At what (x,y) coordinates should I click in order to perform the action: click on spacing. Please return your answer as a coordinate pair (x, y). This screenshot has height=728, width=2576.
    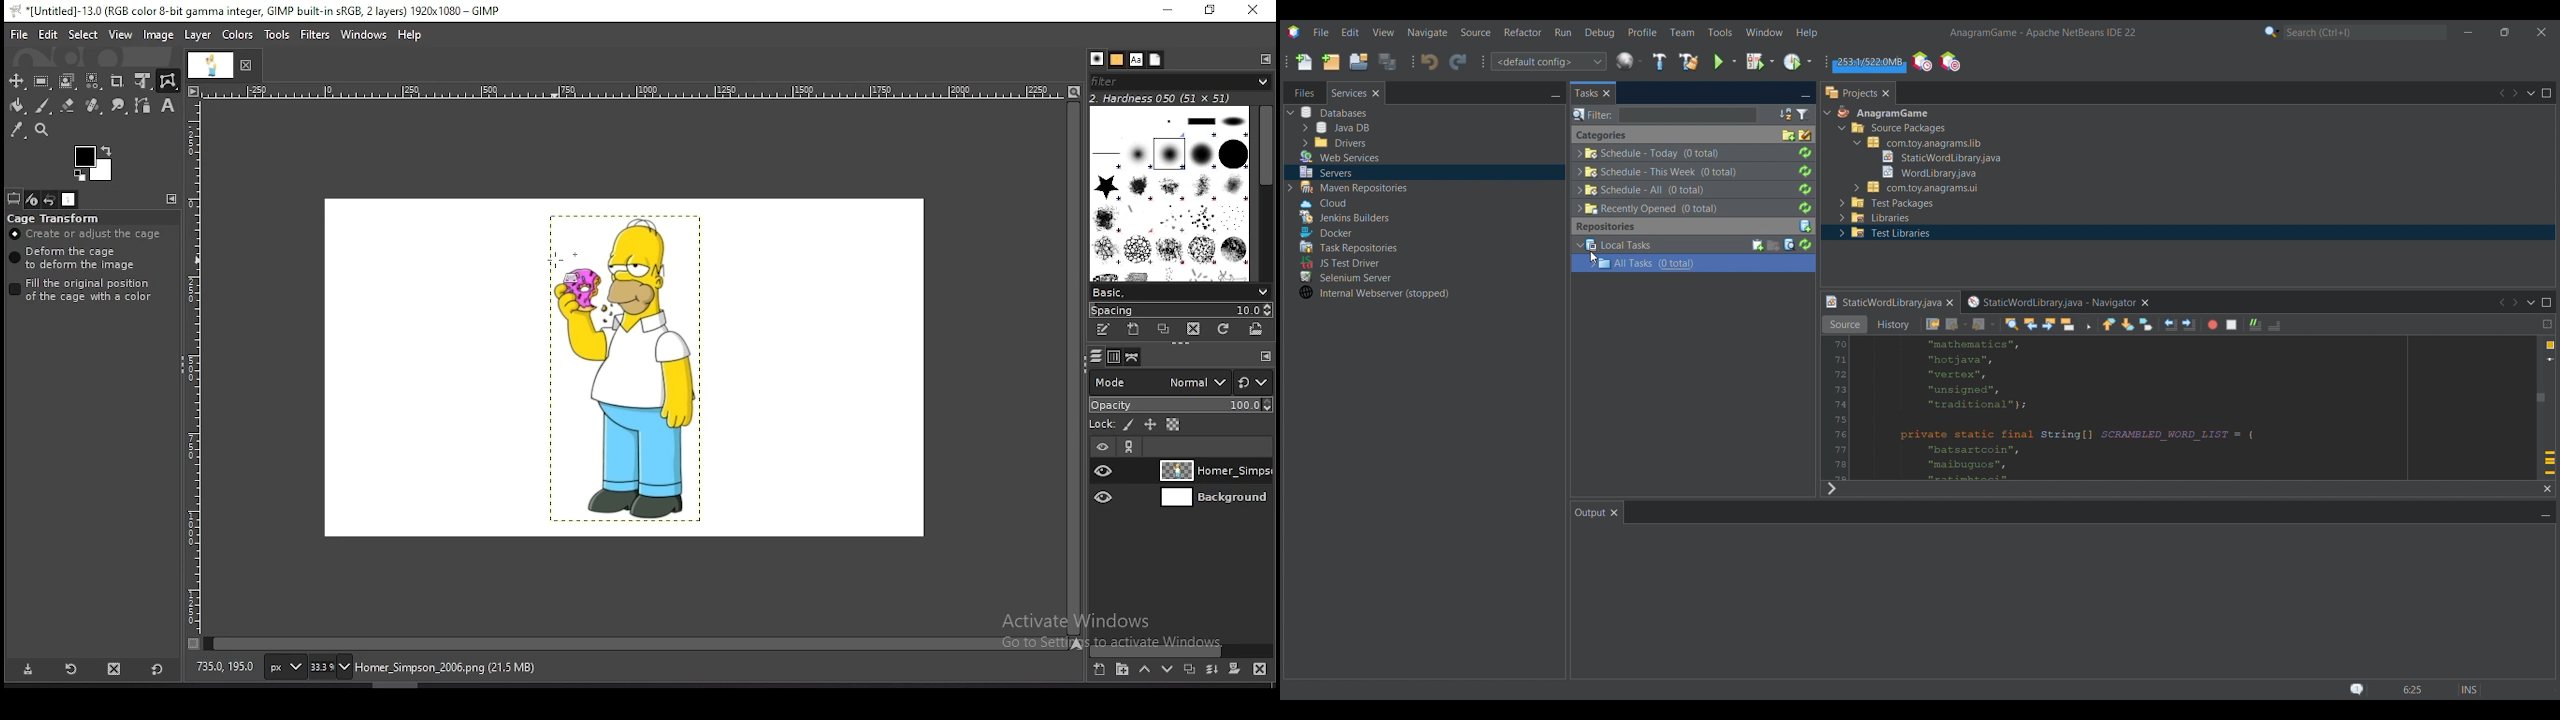
    Looking at the image, I should click on (1180, 309).